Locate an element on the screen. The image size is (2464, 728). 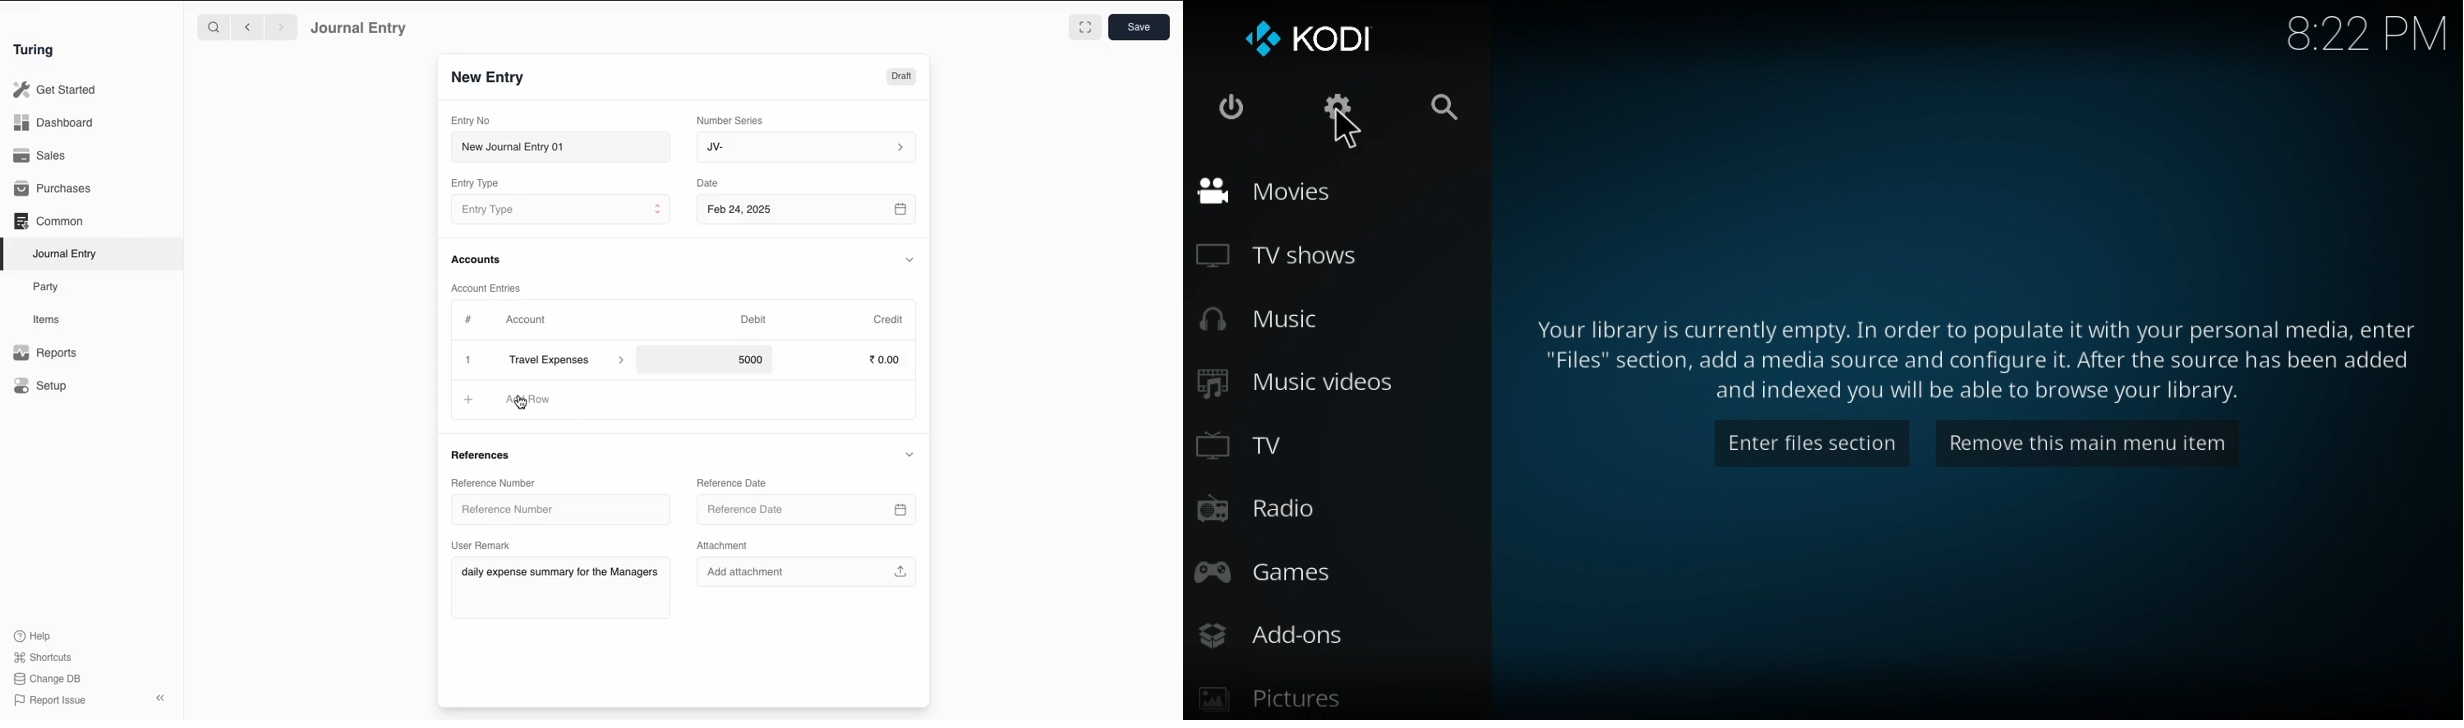
Journal Entry is located at coordinates (360, 29).